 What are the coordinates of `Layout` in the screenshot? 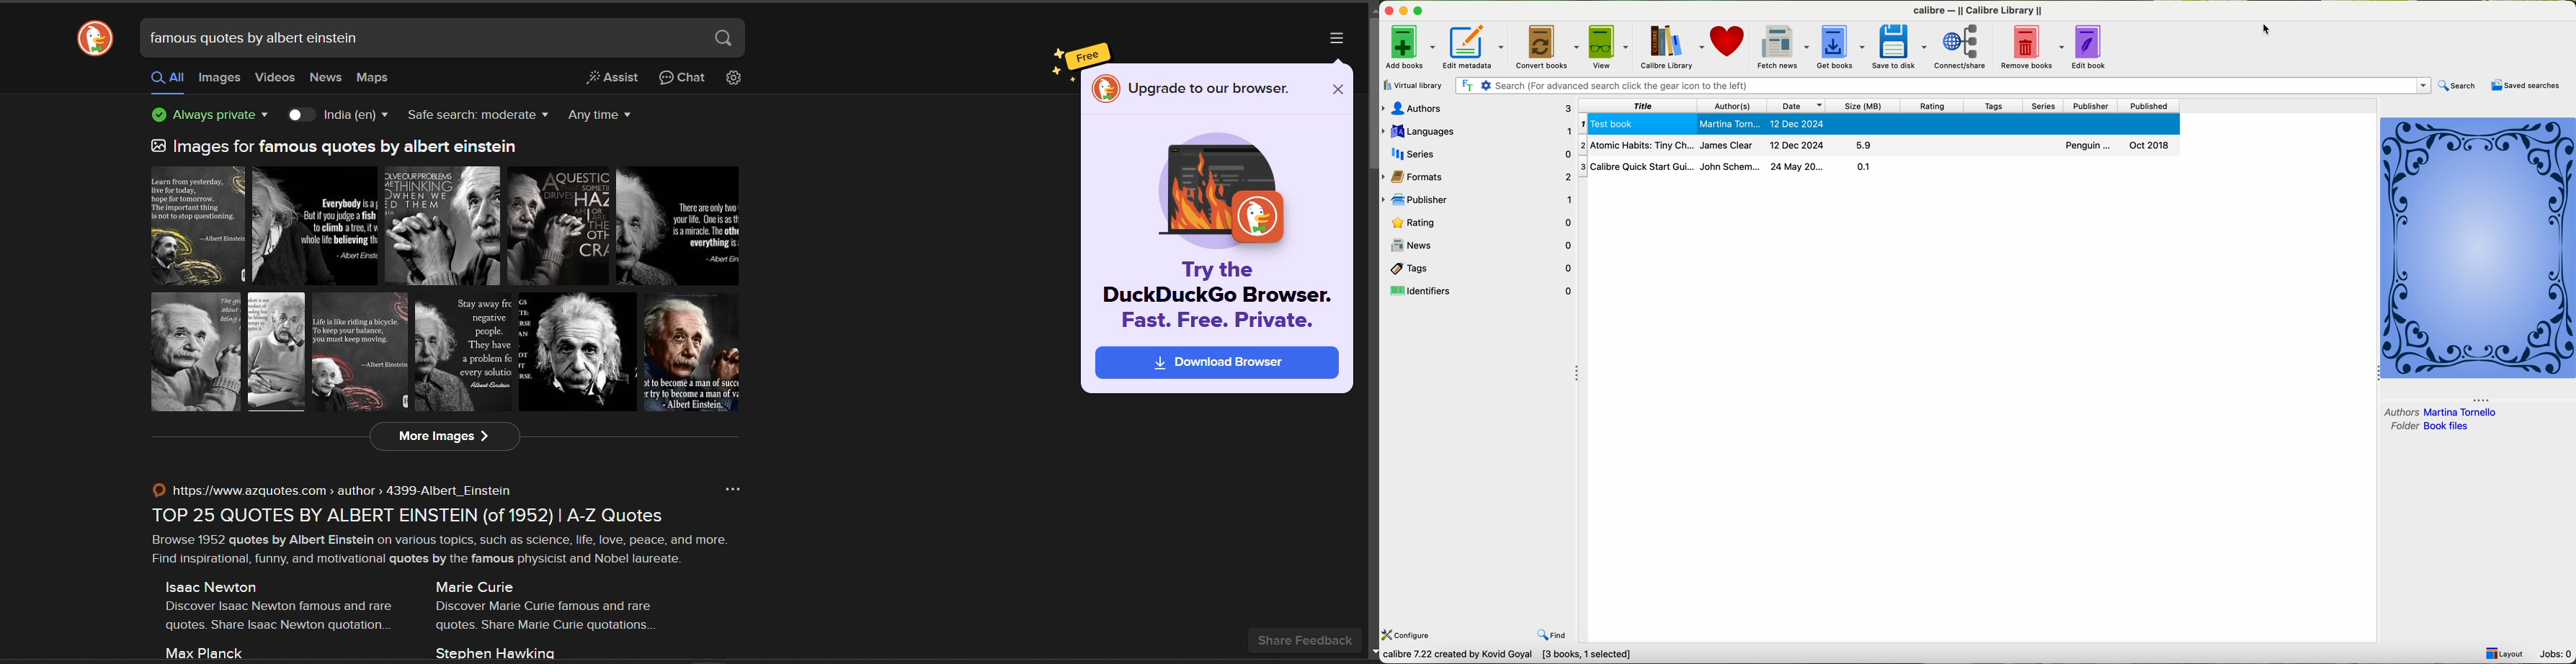 It's located at (2505, 654).